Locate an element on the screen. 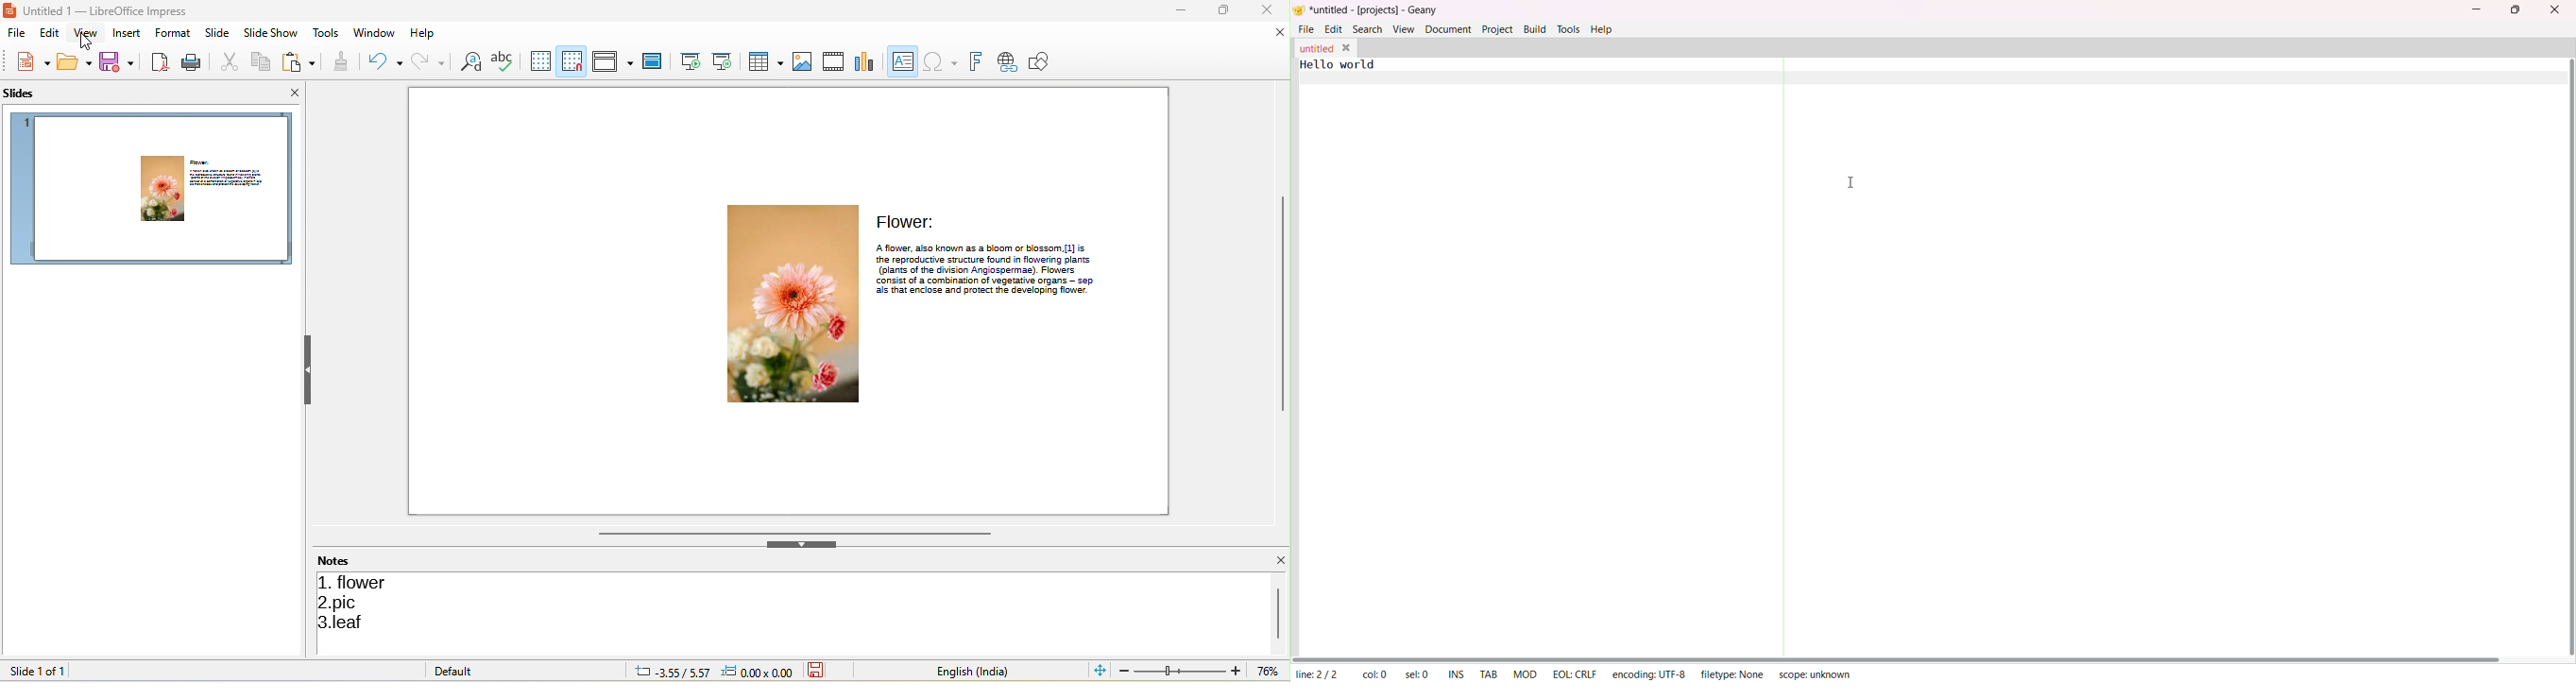 This screenshot has height=700, width=2576. open is located at coordinates (75, 61).